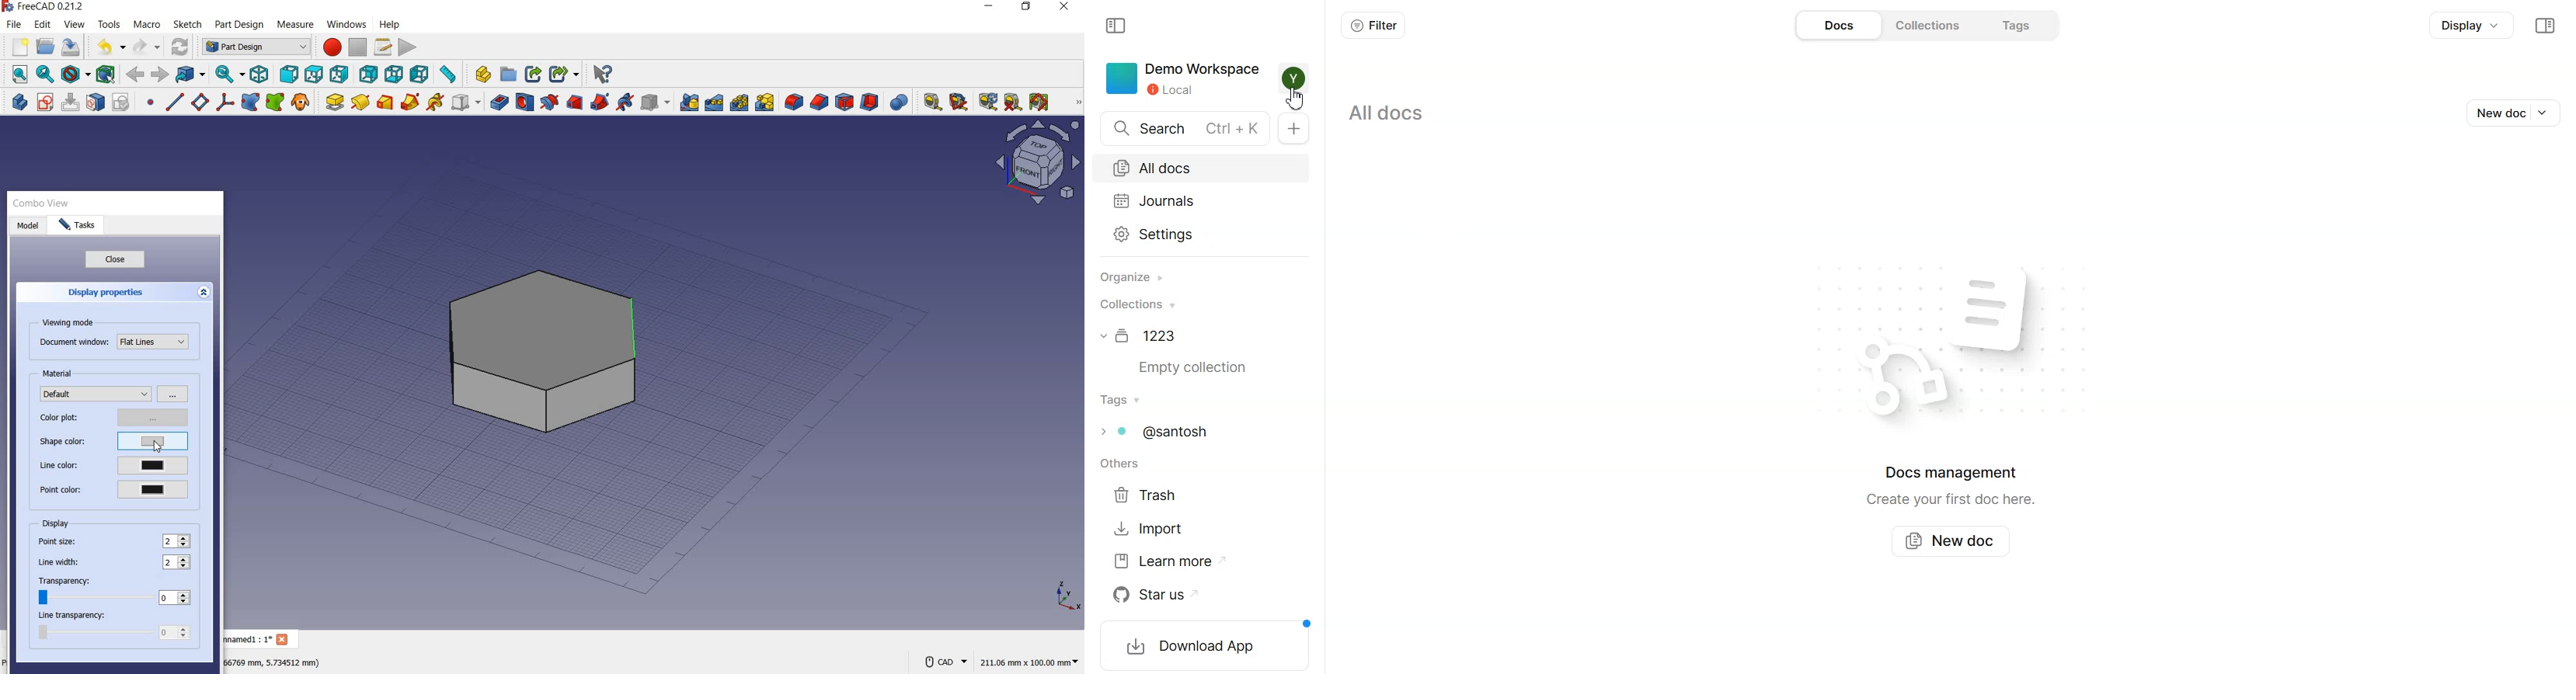 This screenshot has width=2576, height=700. What do you see at coordinates (301, 103) in the screenshot?
I see `create a cloe` at bounding box center [301, 103].